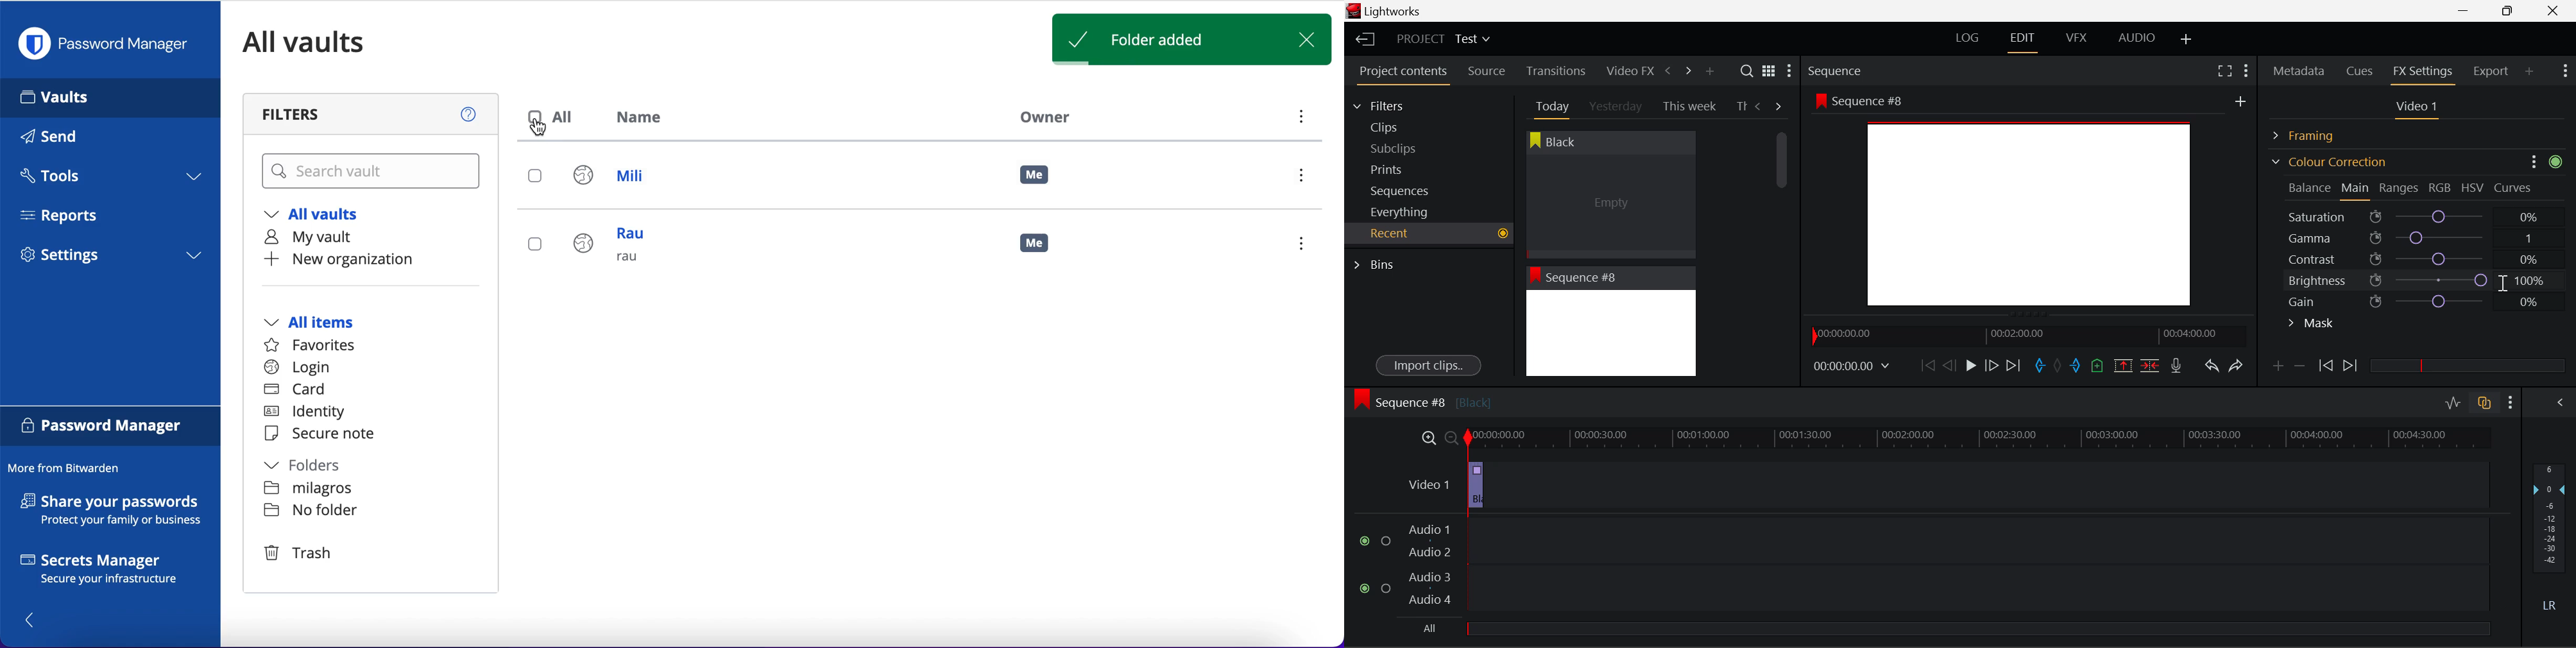 This screenshot has width=2576, height=672. I want to click on all vaults, so click(319, 216).